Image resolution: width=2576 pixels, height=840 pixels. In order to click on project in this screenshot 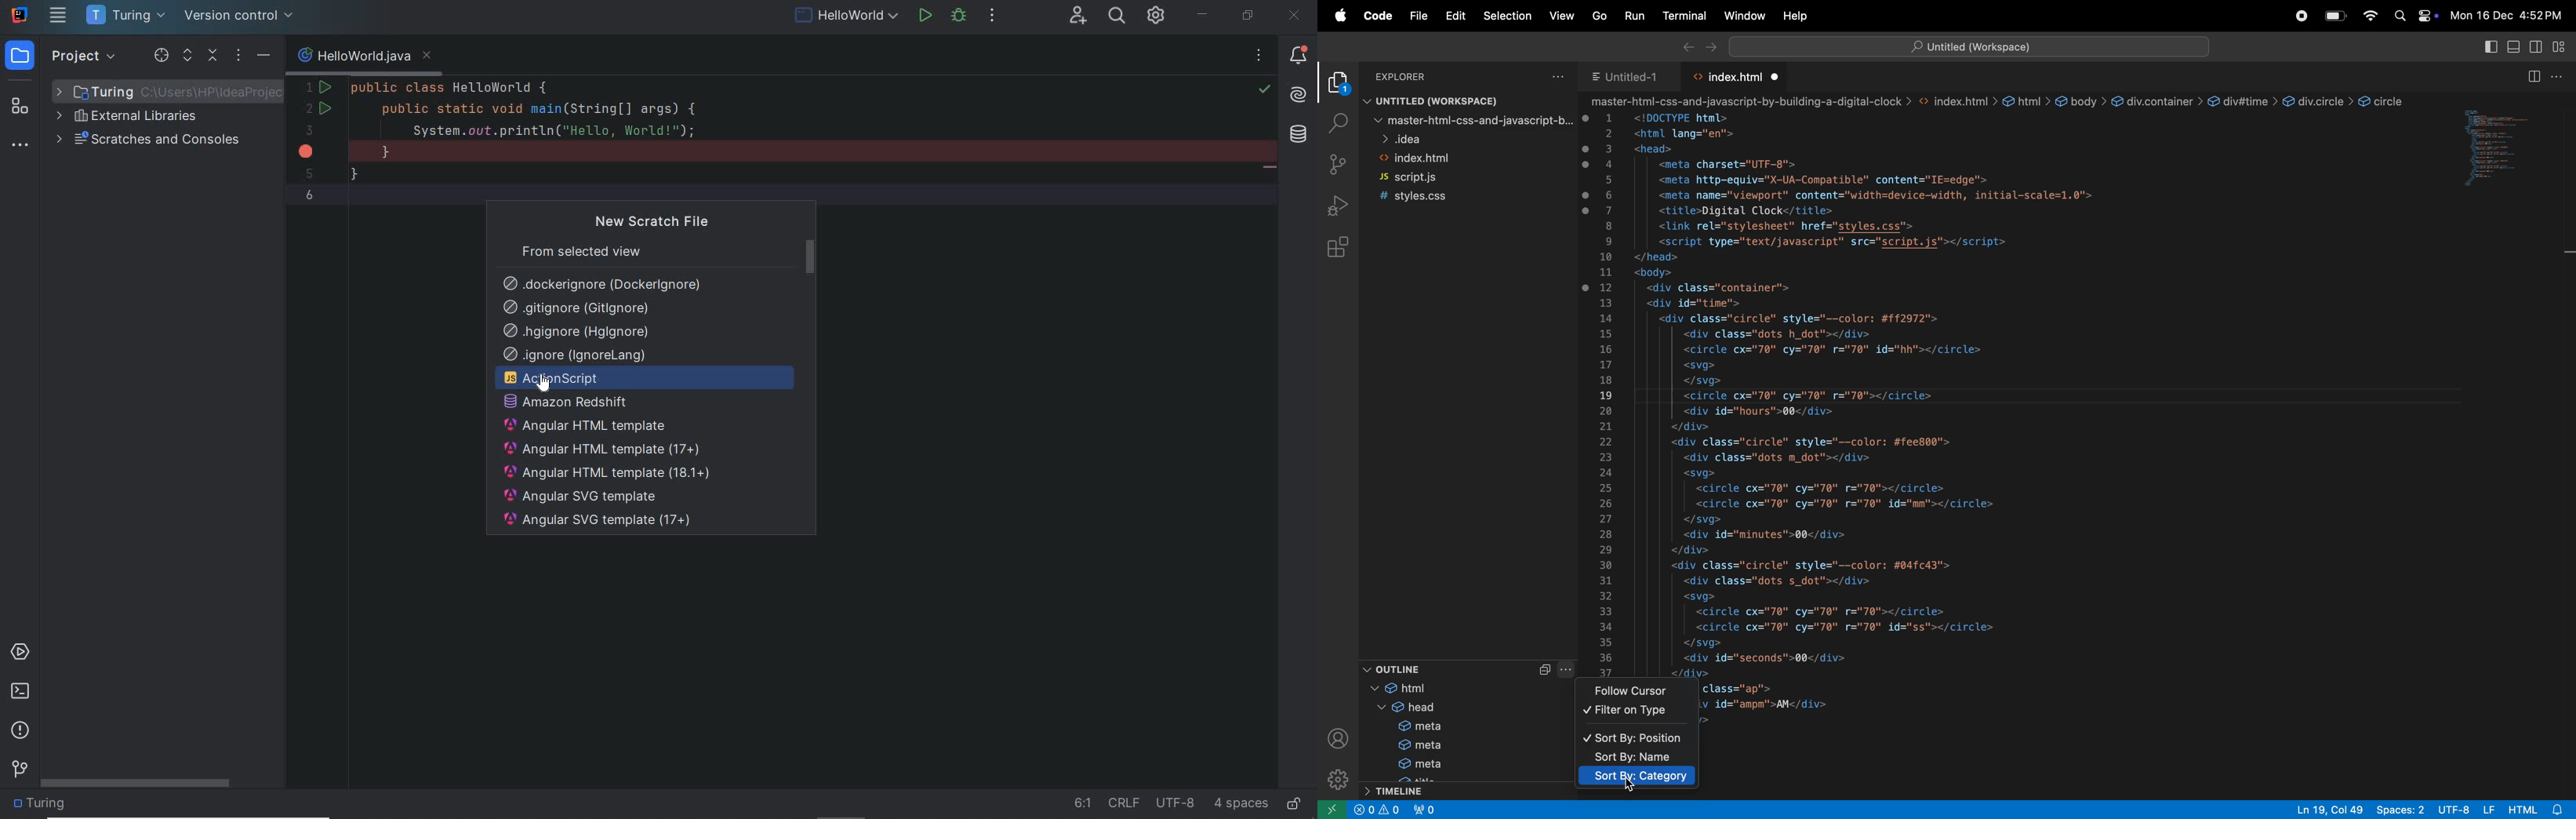, I will do `click(64, 54)`.